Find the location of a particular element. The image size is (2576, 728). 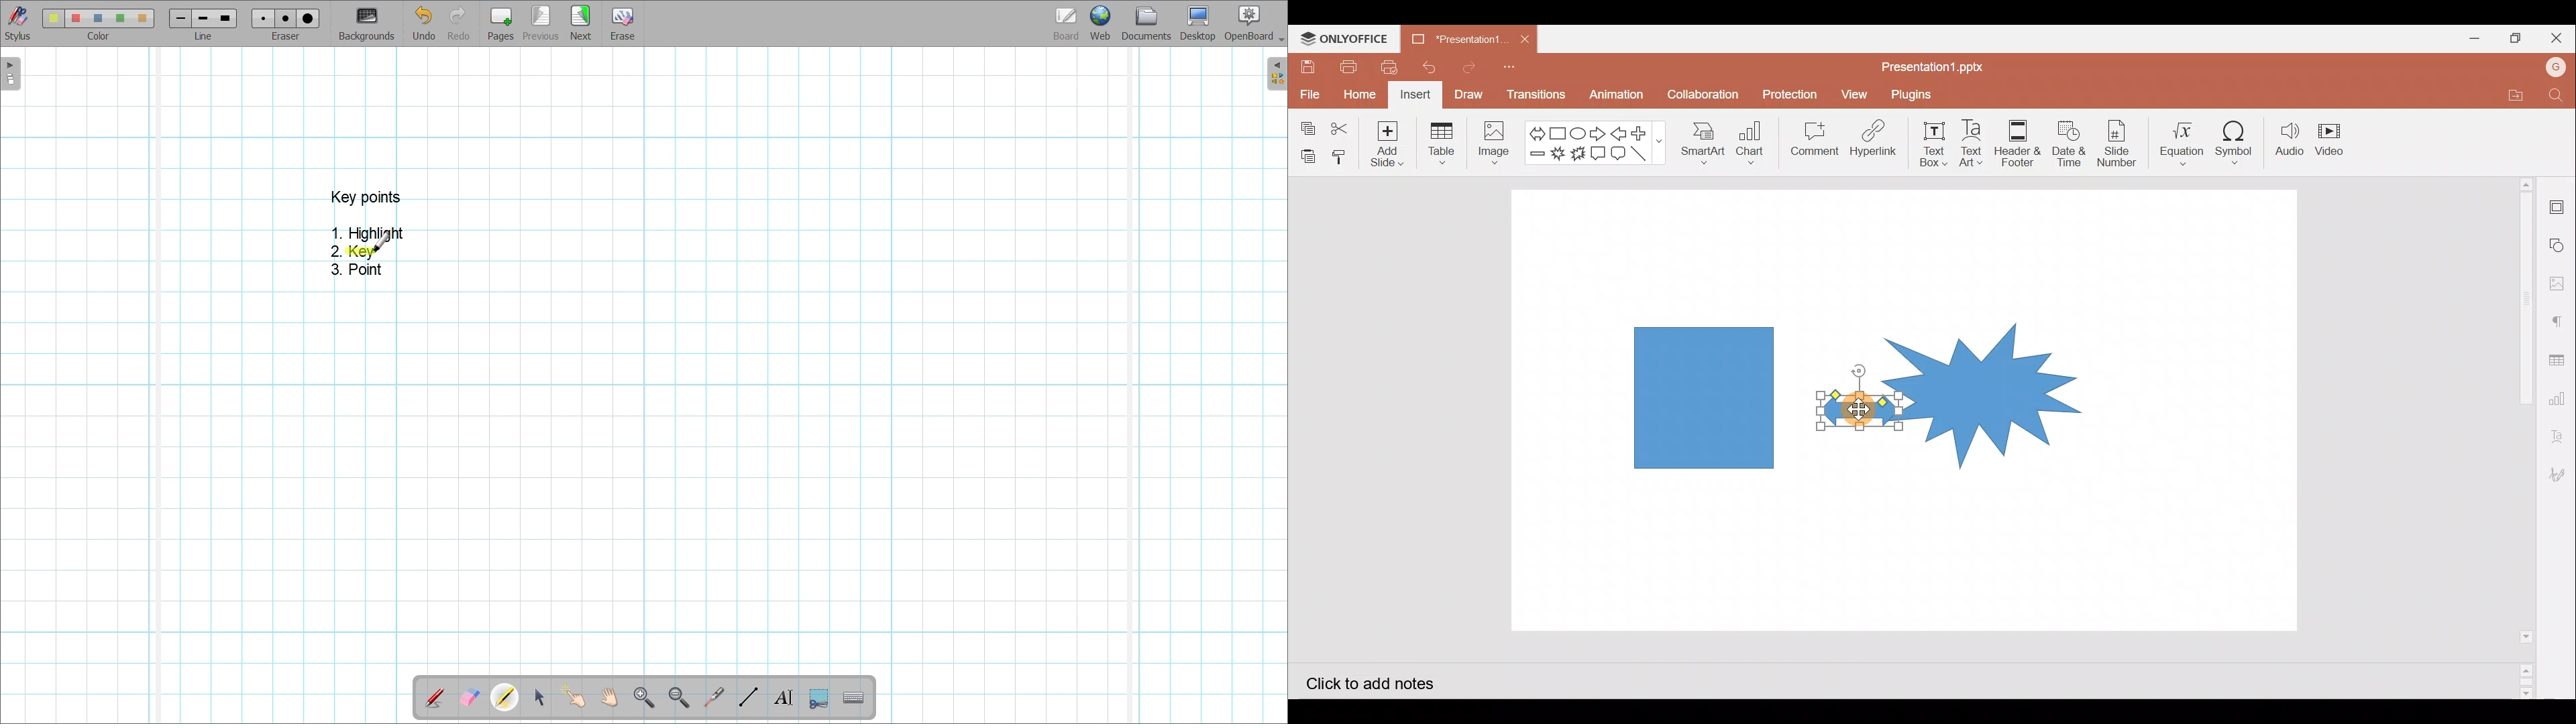

Text Art settings is located at coordinates (2561, 432).